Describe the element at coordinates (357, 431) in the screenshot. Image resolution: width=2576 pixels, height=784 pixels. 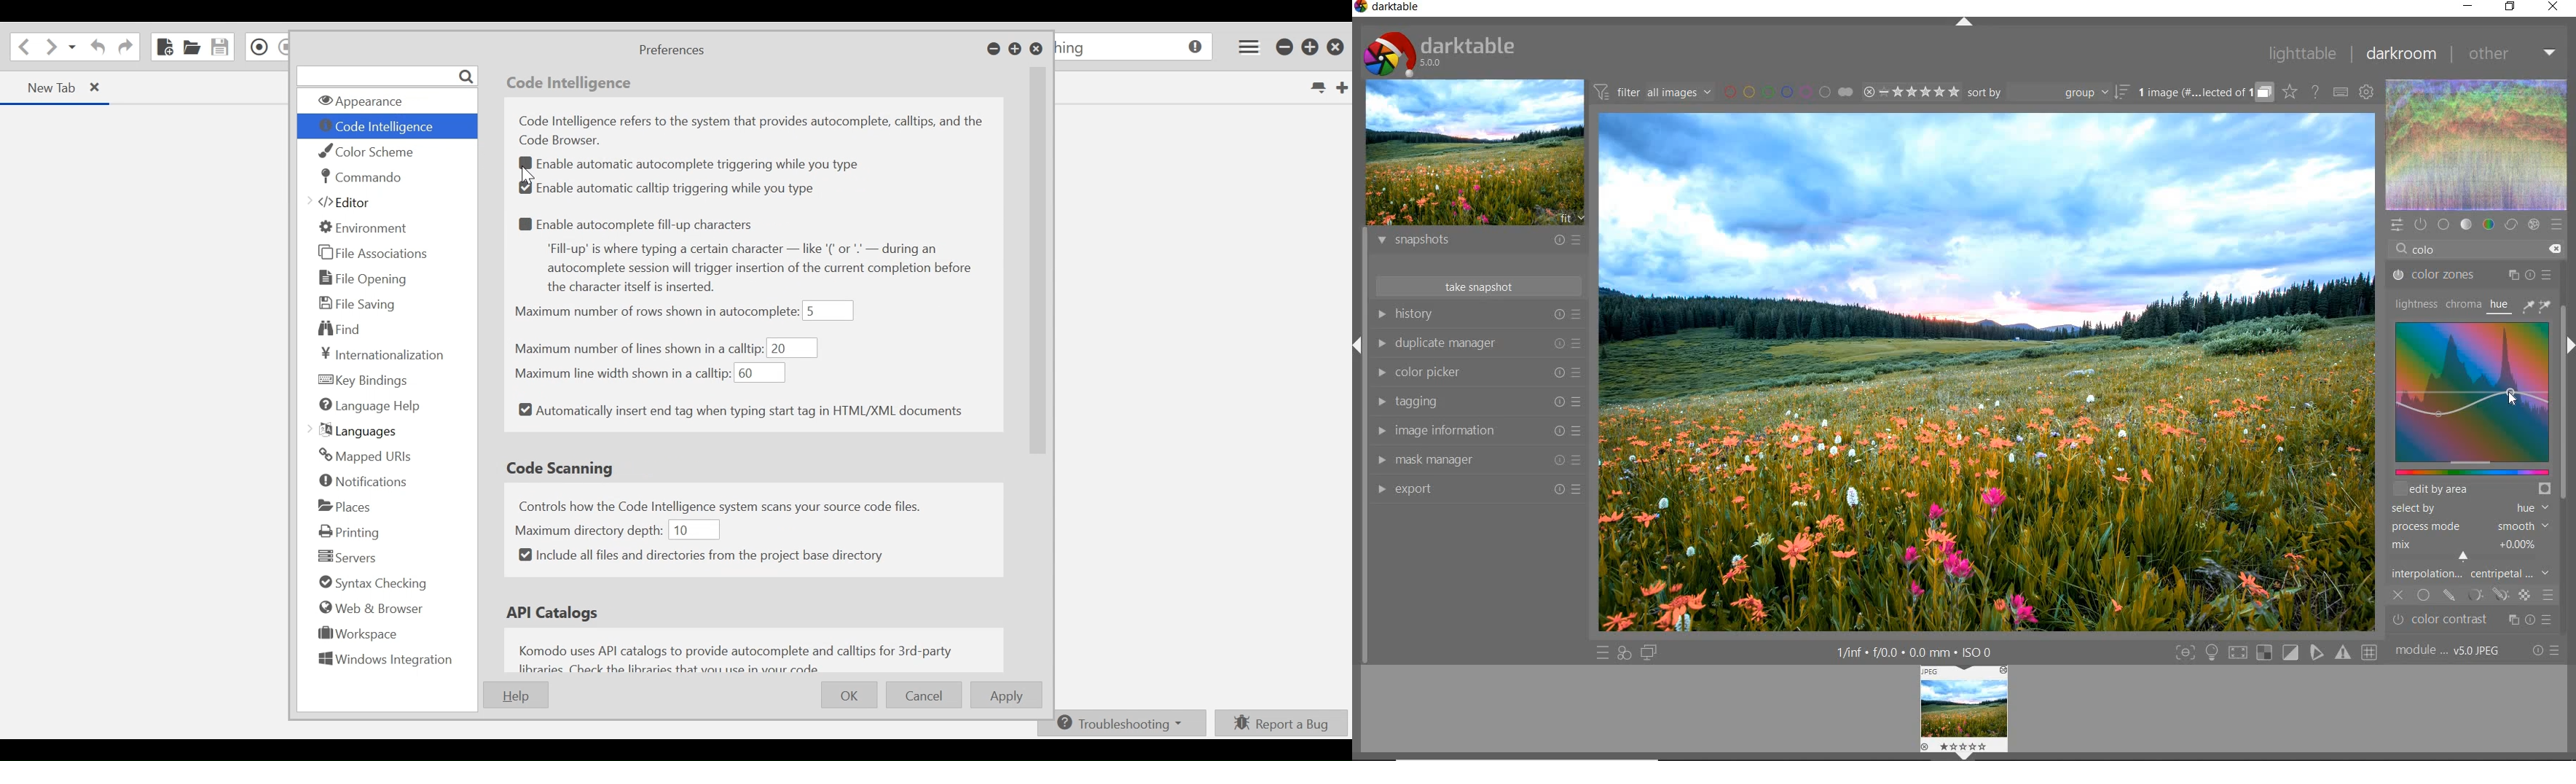
I see `Languages` at that location.